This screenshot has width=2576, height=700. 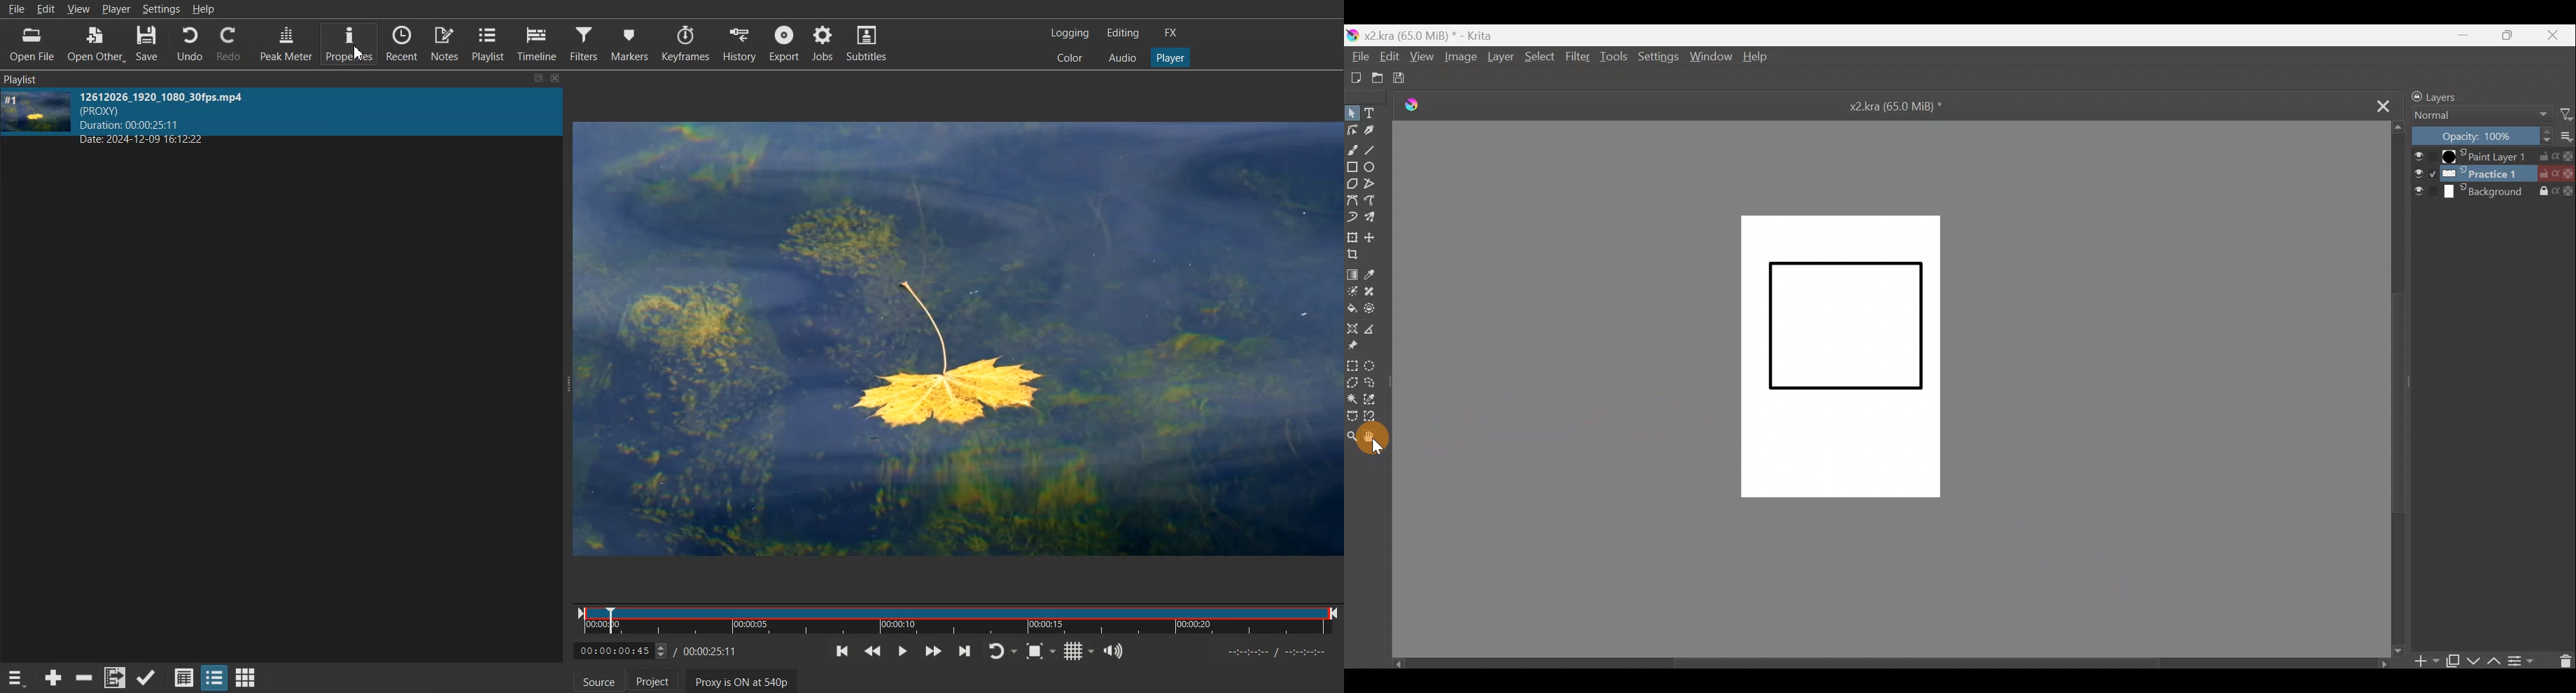 What do you see at coordinates (1002, 651) in the screenshot?
I see `Toggle player lopping` at bounding box center [1002, 651].